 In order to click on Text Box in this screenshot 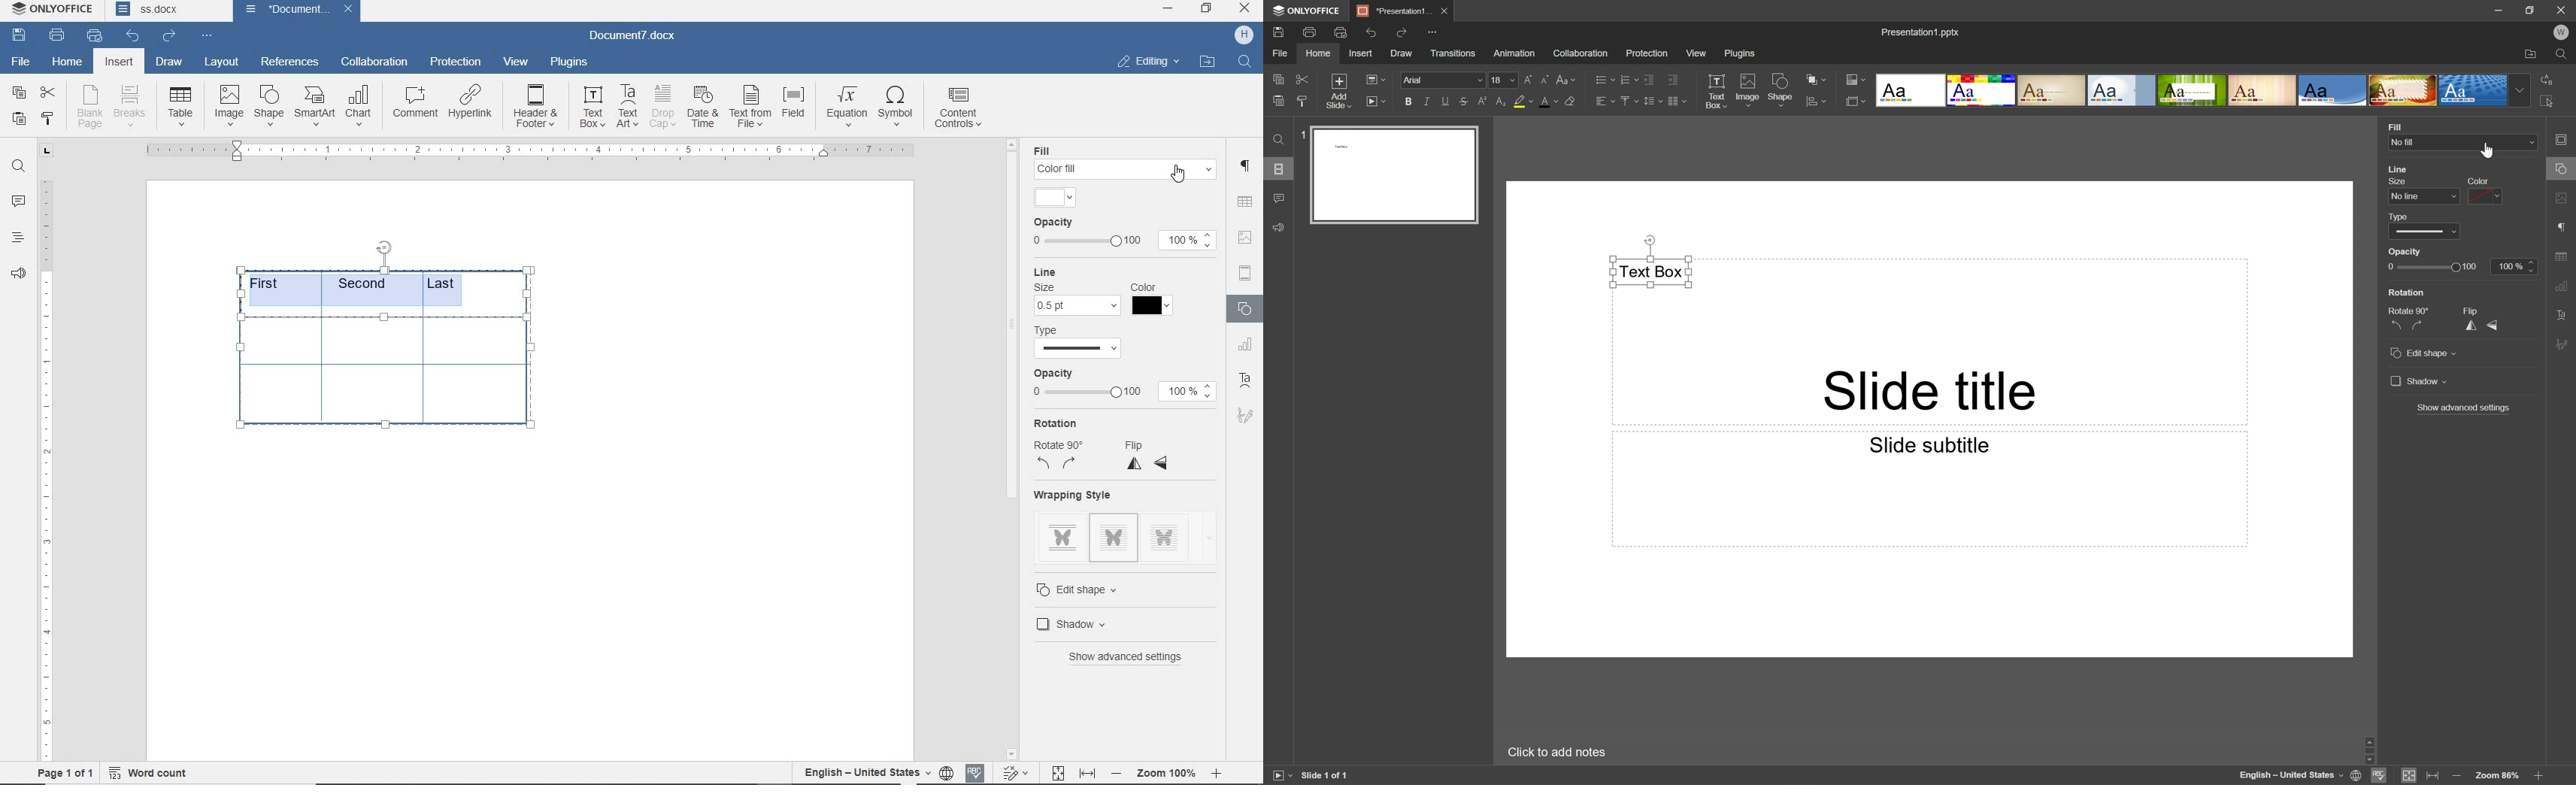, I will do `click(1714, 91)`.